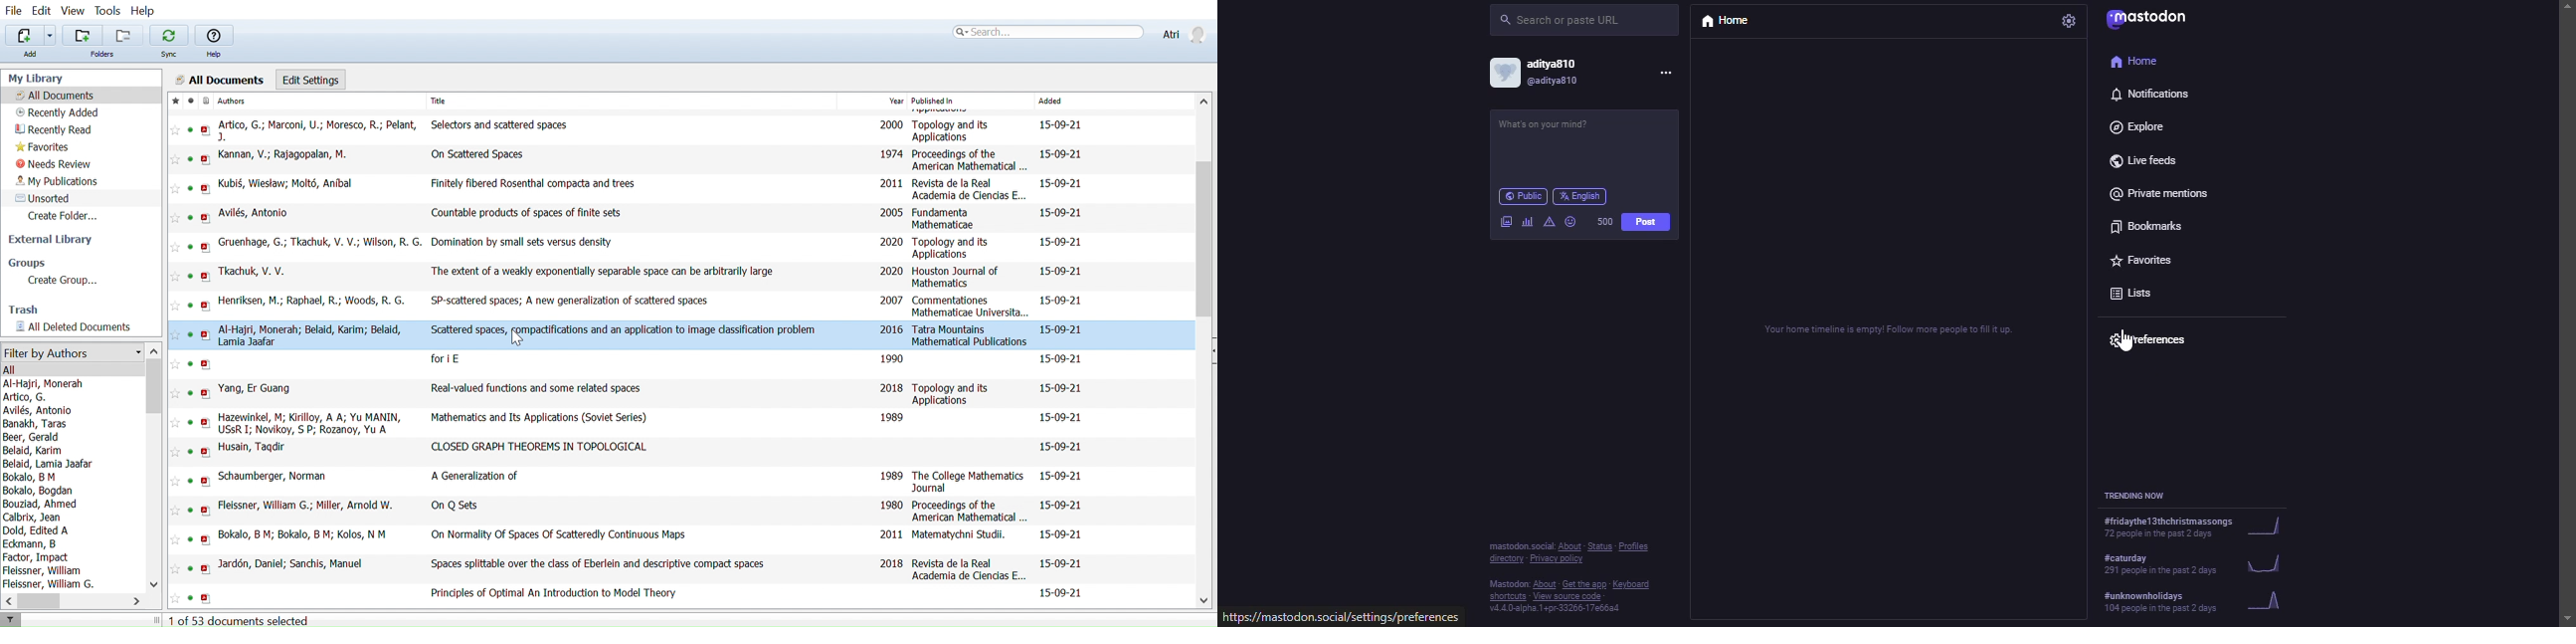 Image resolution: width=2576 pixels, height=644 pixels. Describe the element at coordinates (1342, 617) in the screenshot. I see `website` at that location.